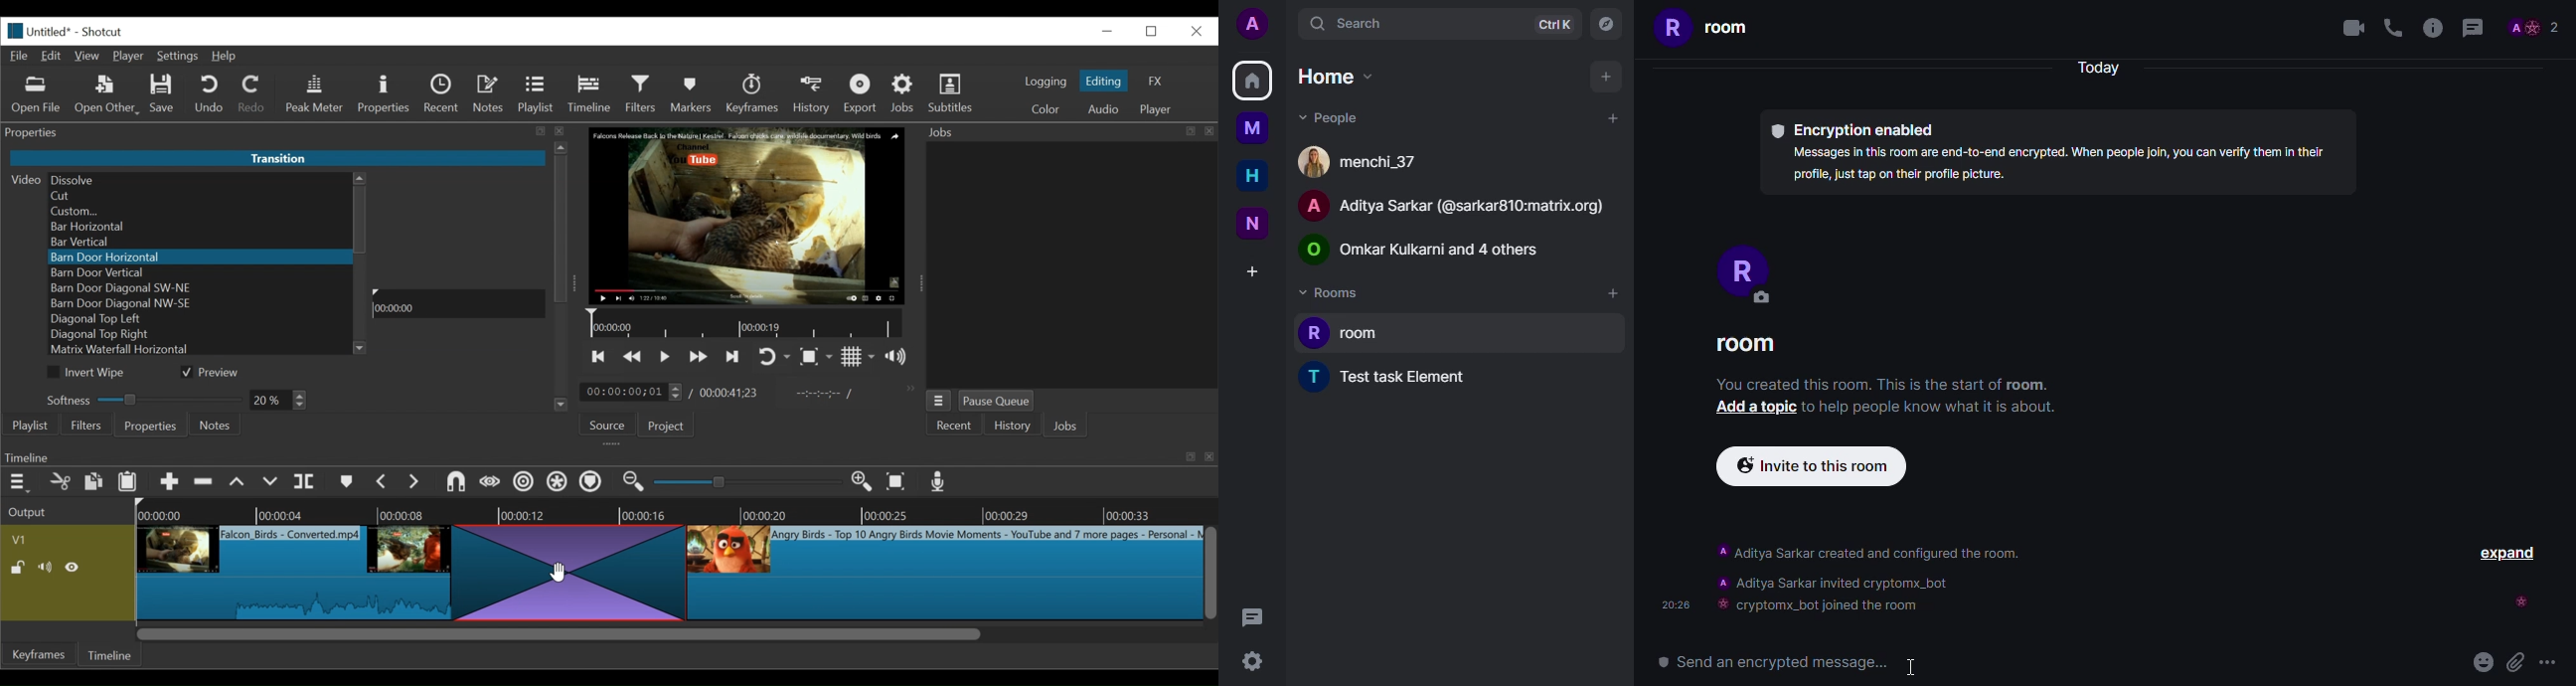  What do you see at coordinates (1886, 403) in the screenshot?
I see `‘You created this room. This Is the start of room.Add atopic to help people know what it is about.` at bounding box center [1886, 403].